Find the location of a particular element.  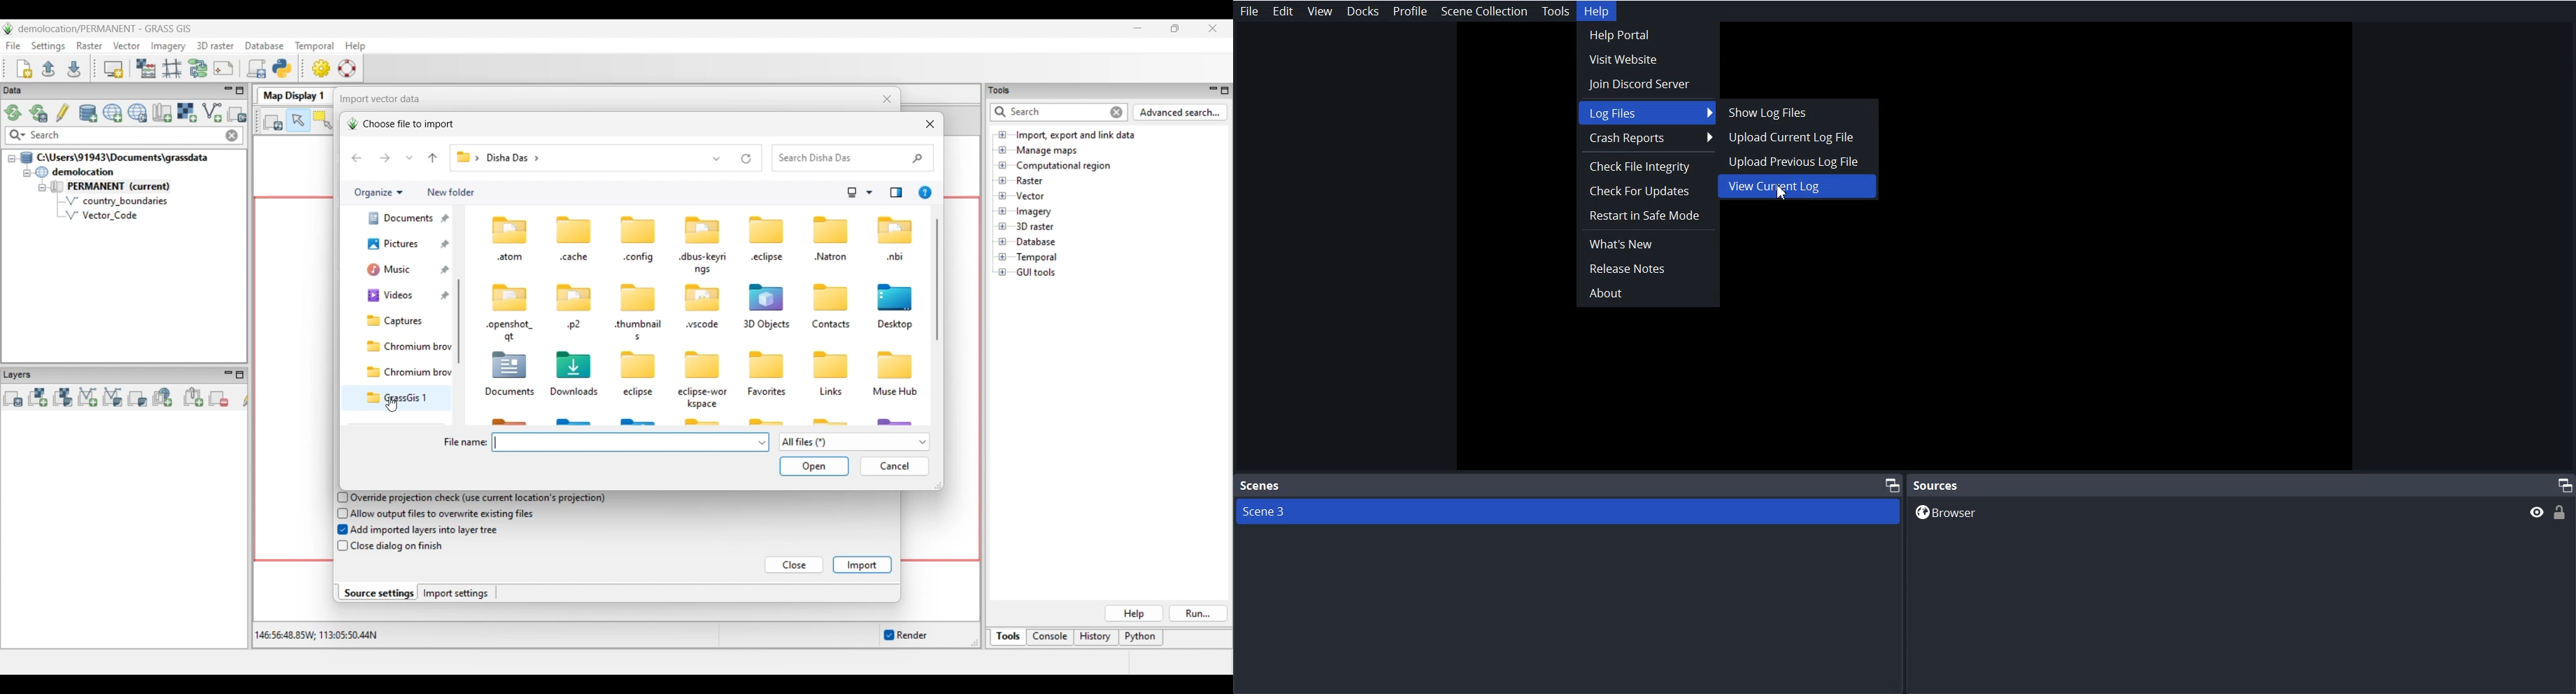

Reload current GRASS mapset only is located at coordinates (39, 113).